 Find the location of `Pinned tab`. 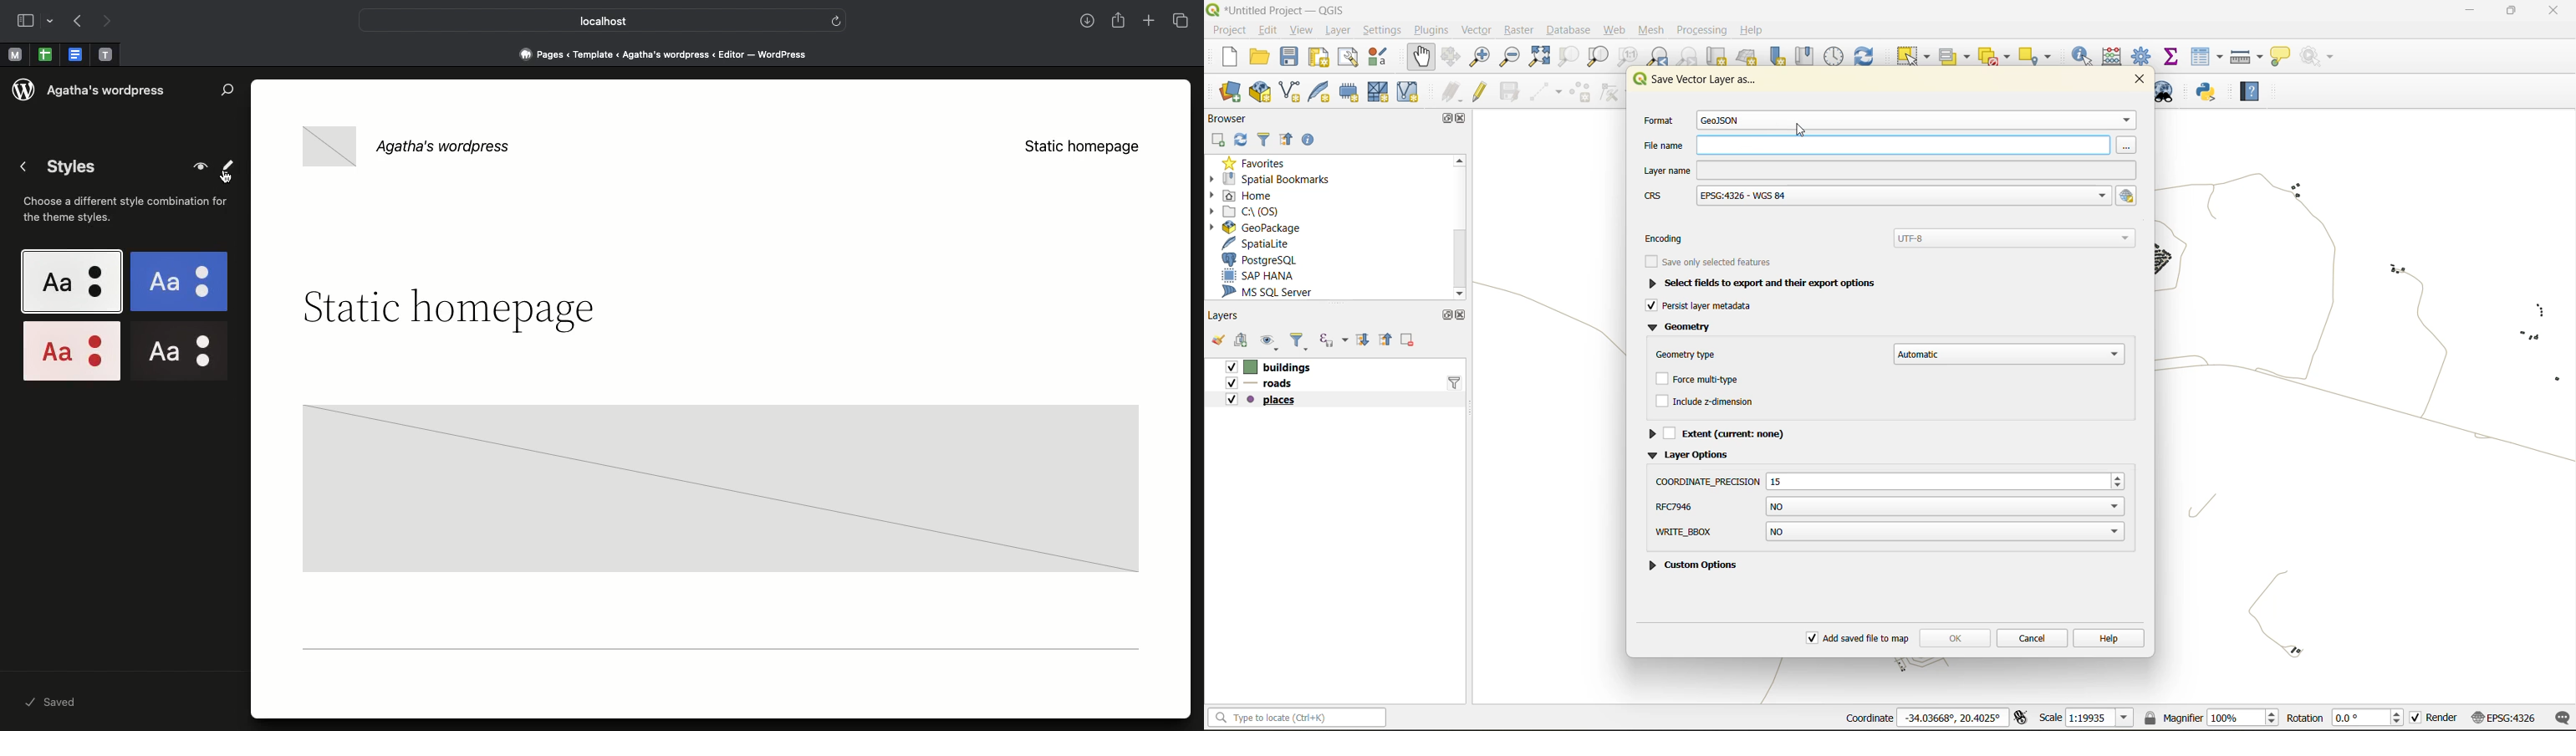

Pinned tab is located at coordinates (106, 55).